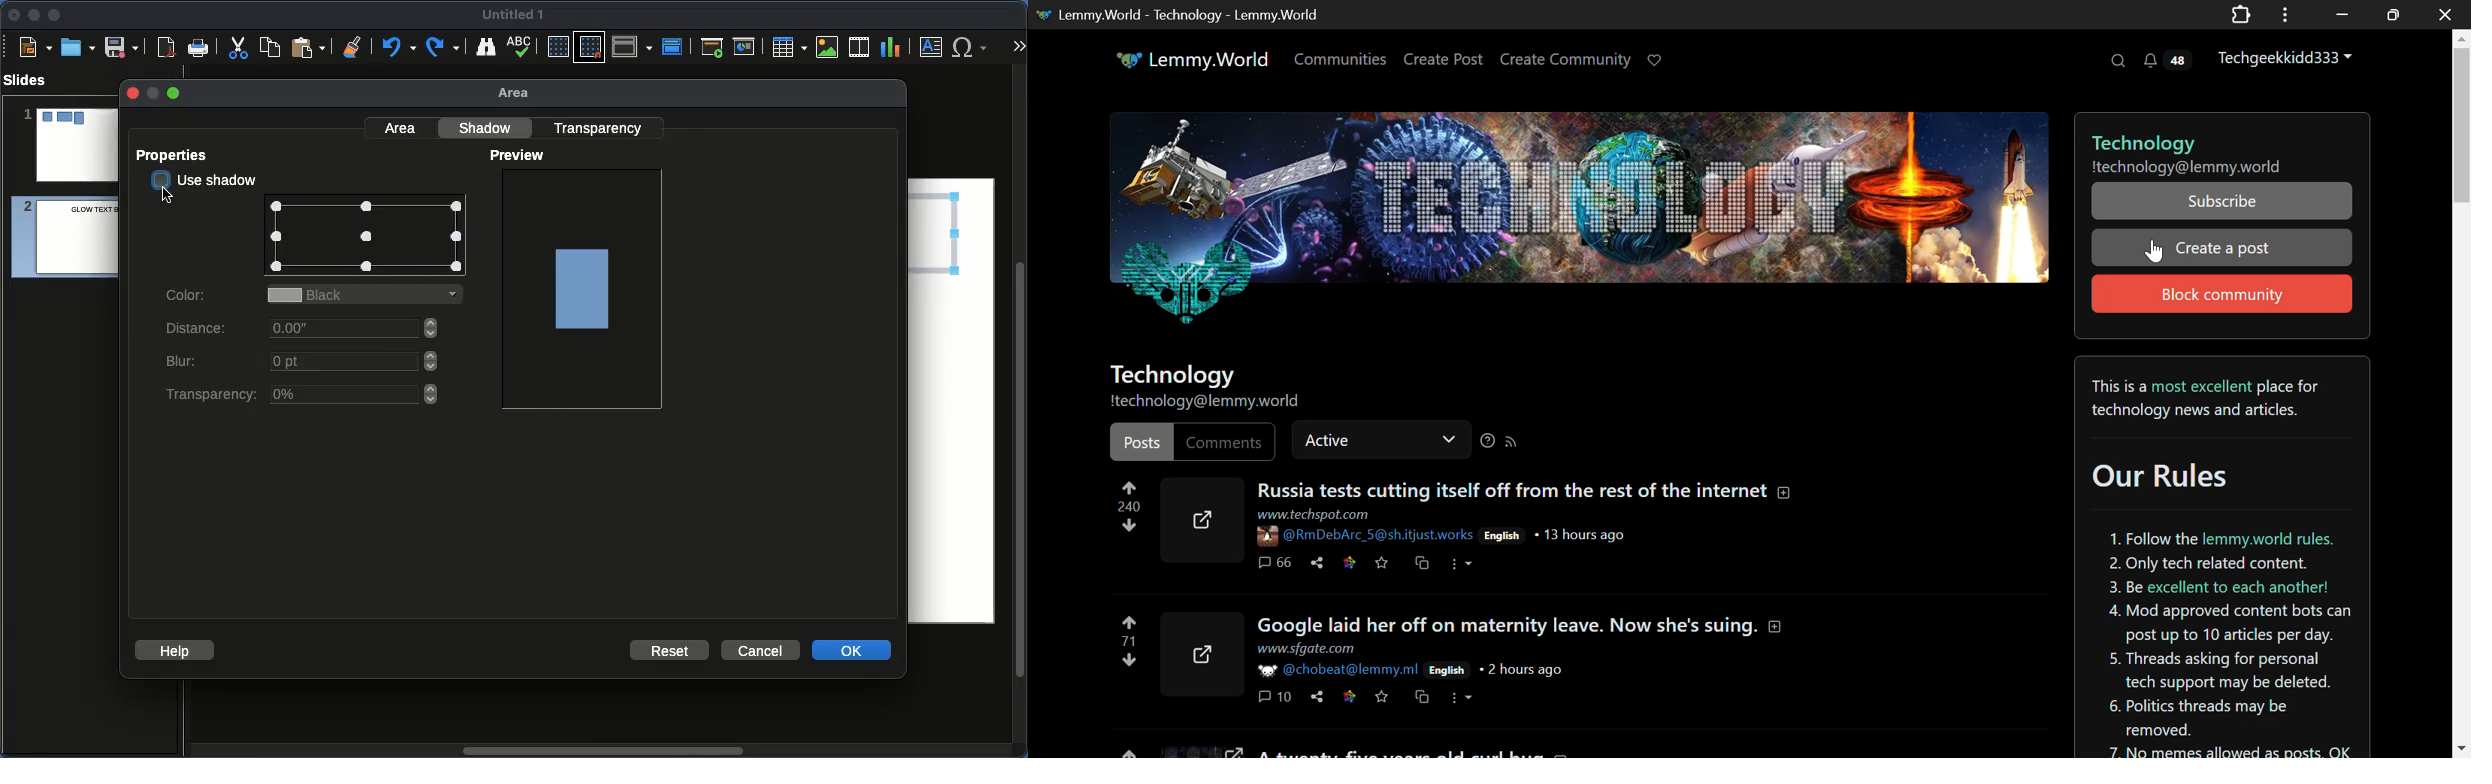 The height and width of the screenshot is (784, 2492). What do you see at coordinates (35, 46) in the screenshot?
I see `New` at bounding box center [35, 46].